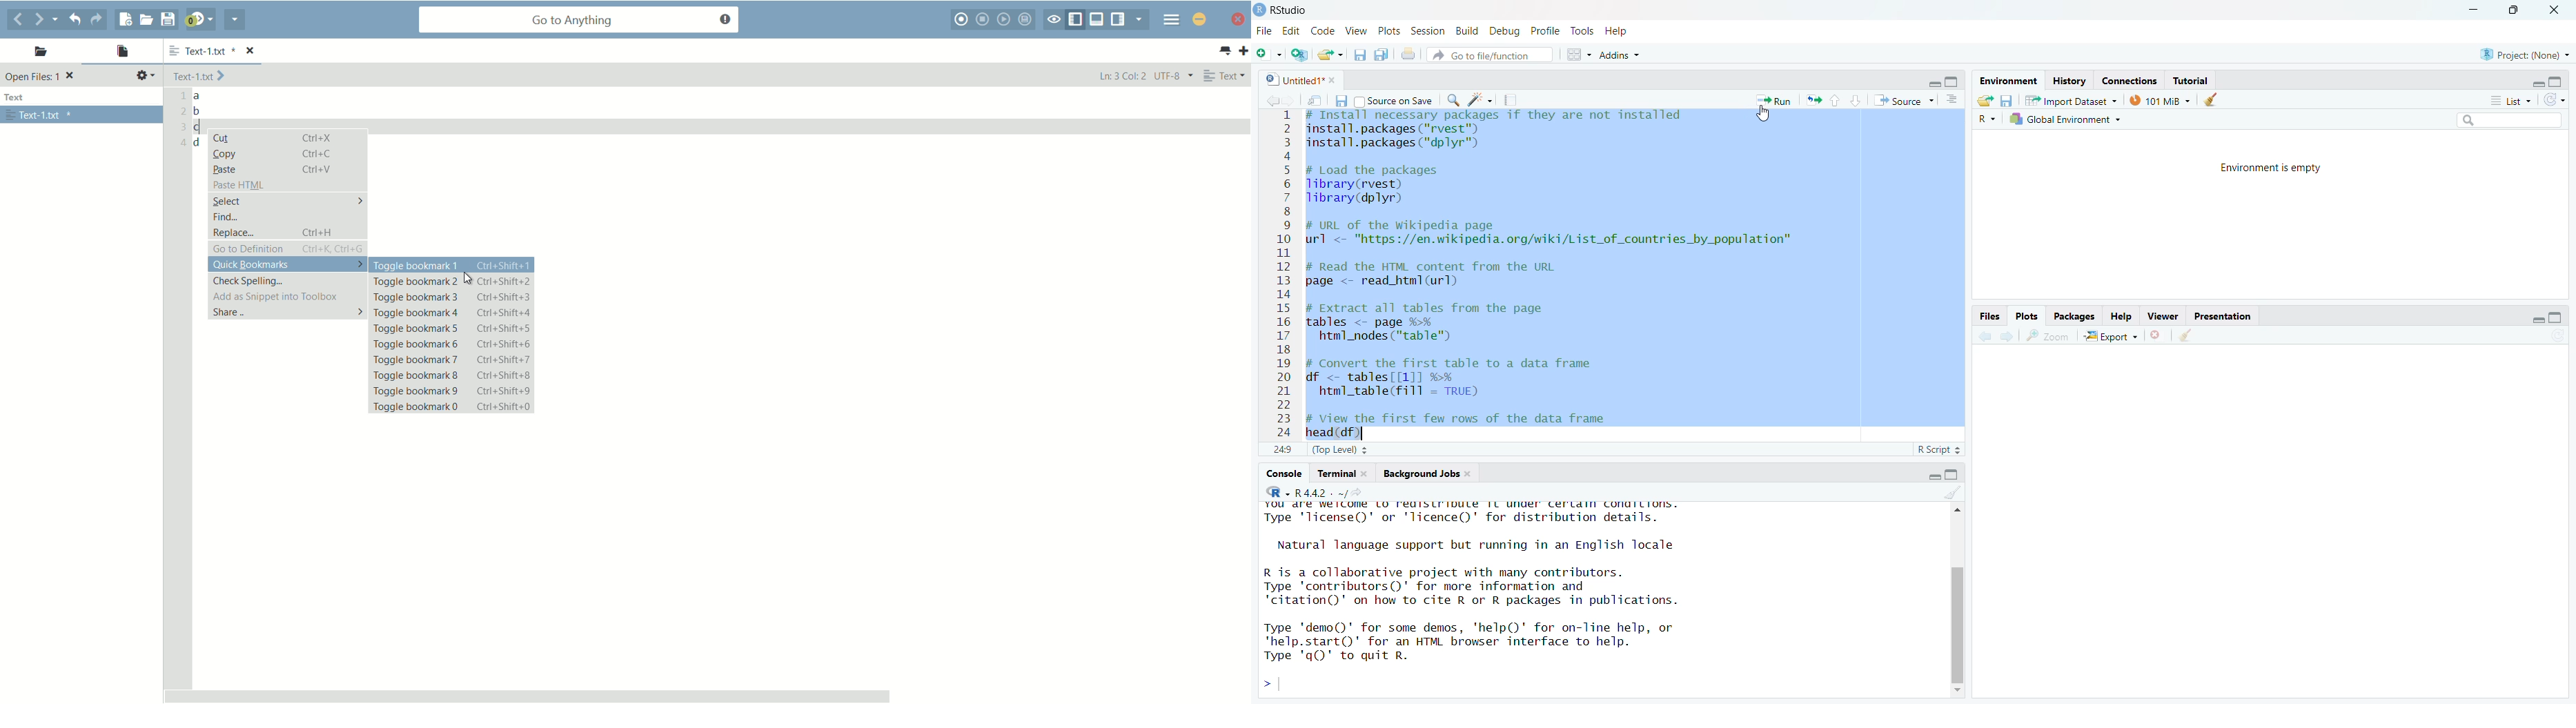 Image resolution: width=2576 pixels, height=728 pixels. Describe the element at coordinates (2069, 82) in the screenshot. I see `History` at that location.